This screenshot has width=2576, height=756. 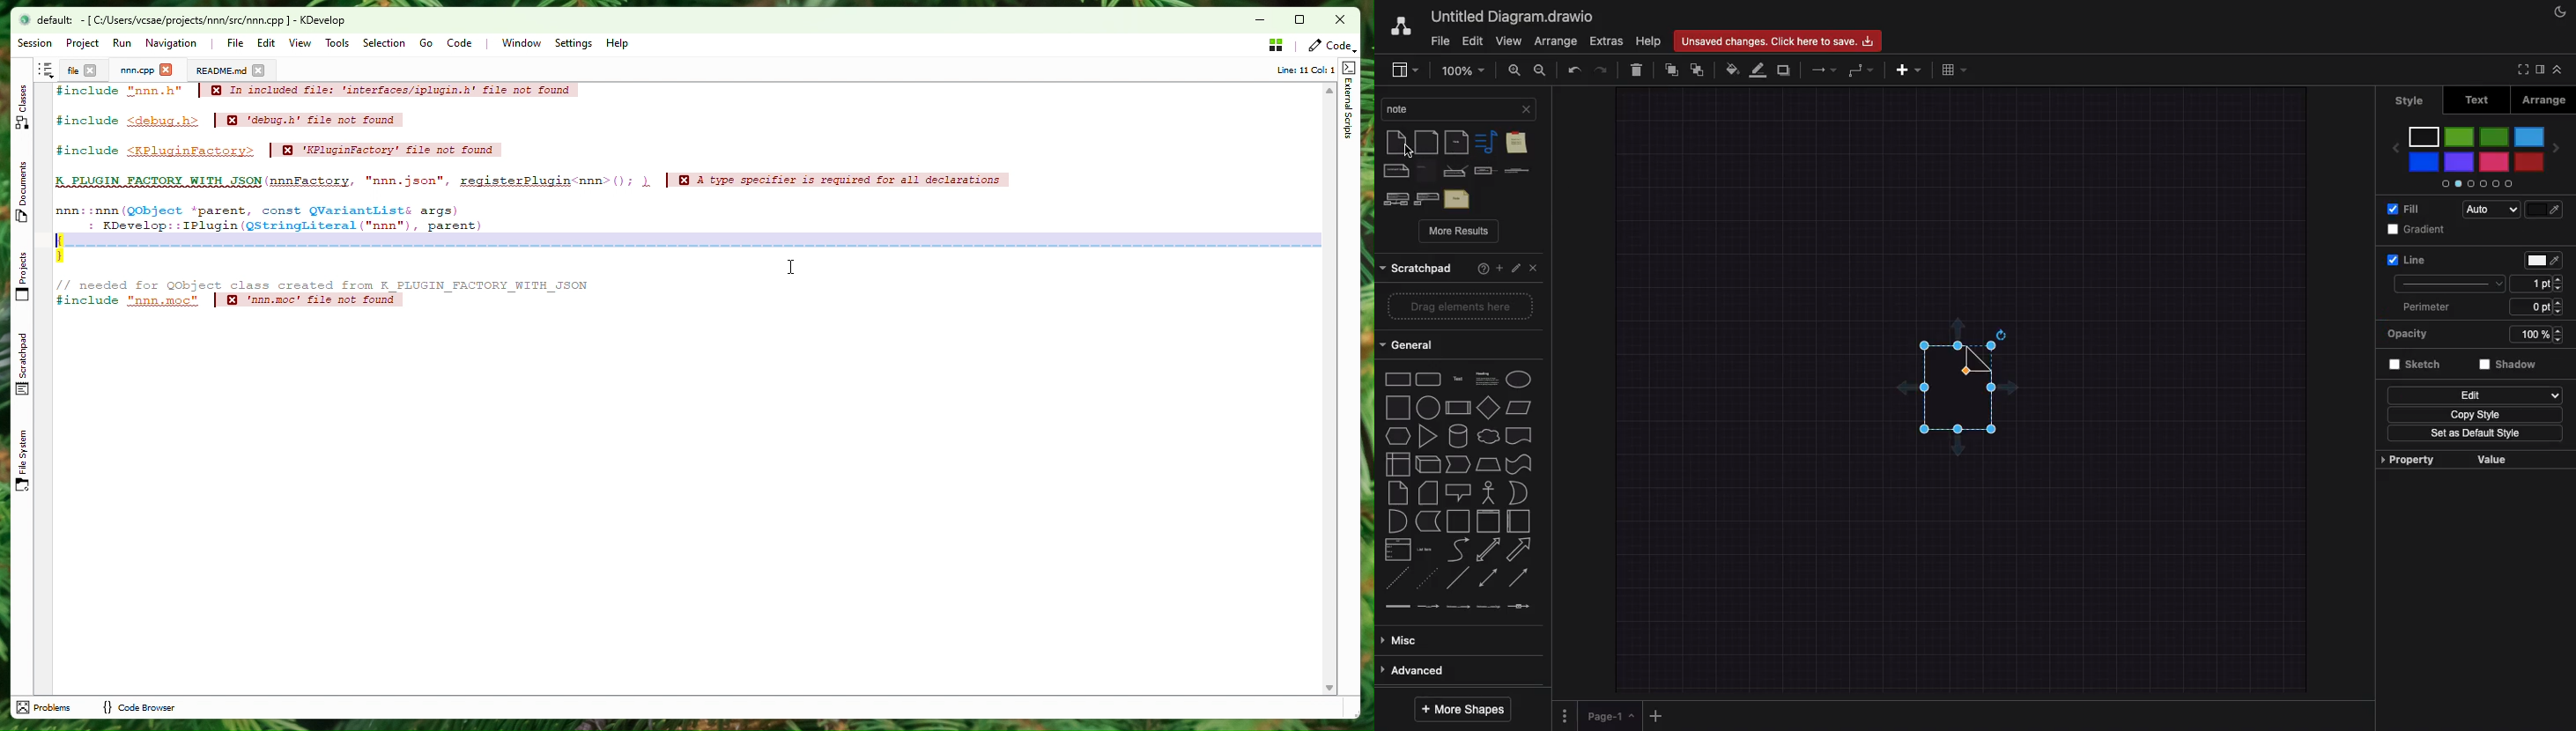 I want to click on code, so click(x=329, y=299).